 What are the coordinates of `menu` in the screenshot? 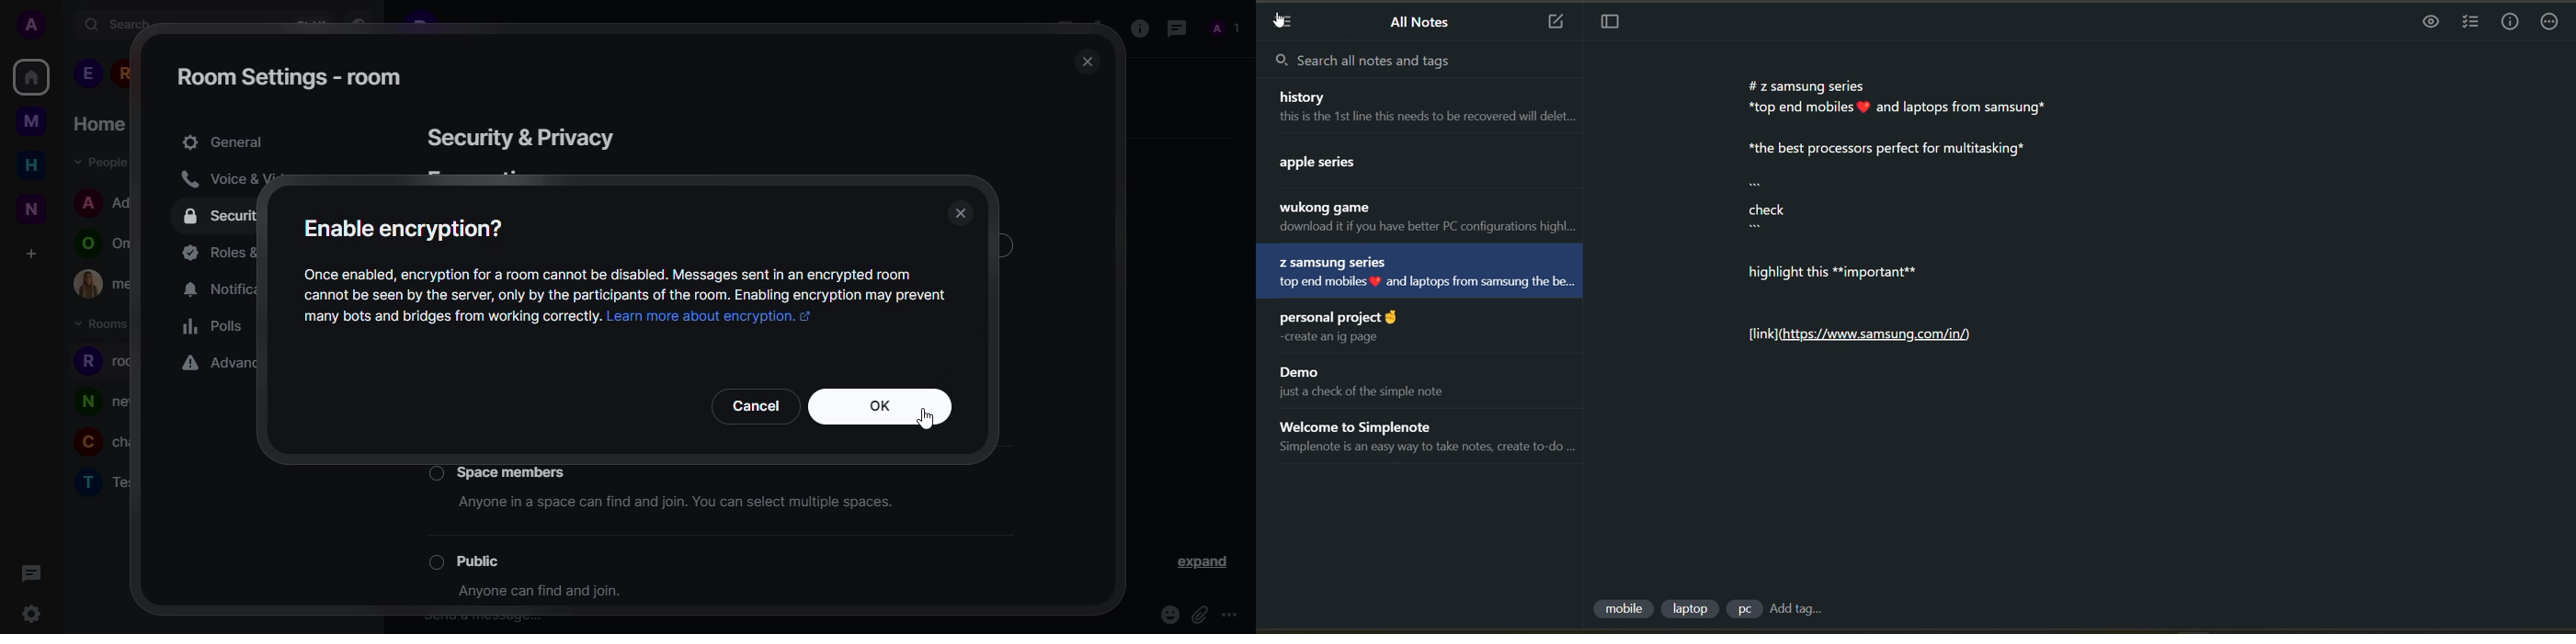 It's located at (1285, 22).